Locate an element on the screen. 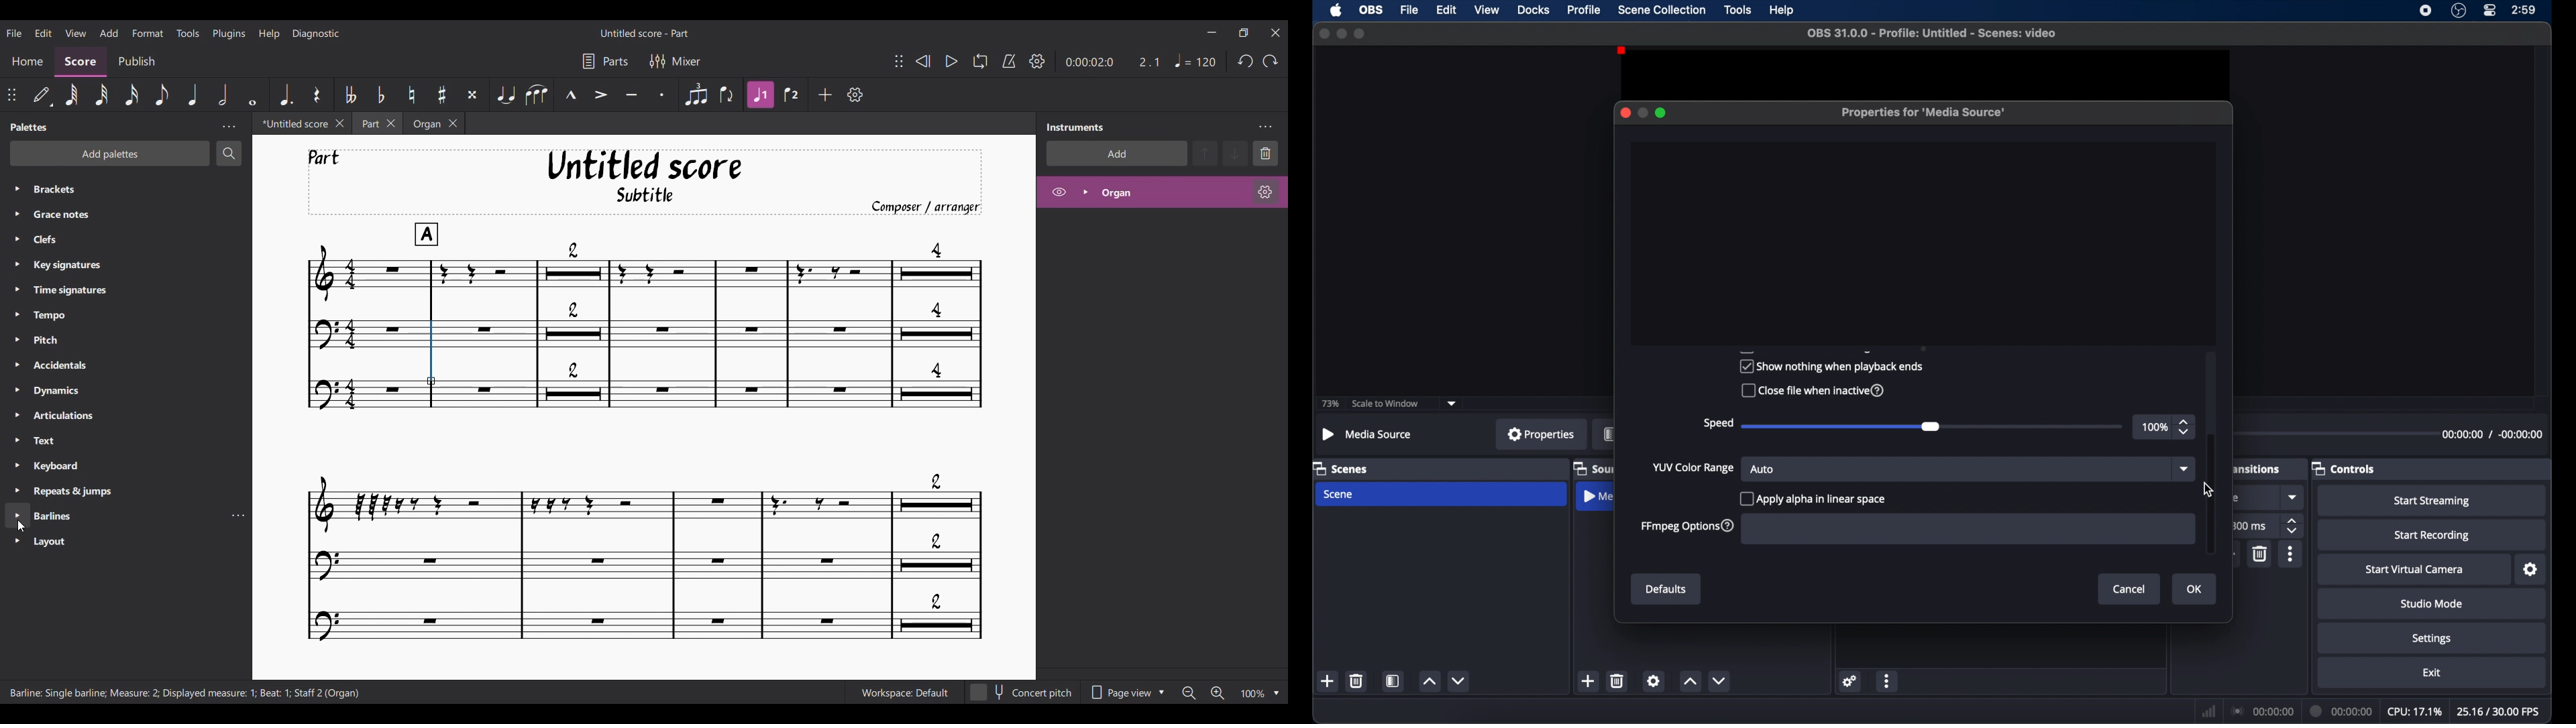 This screenshot has width=2576, height=728. scroll box is located at coordinates (2212, 494).